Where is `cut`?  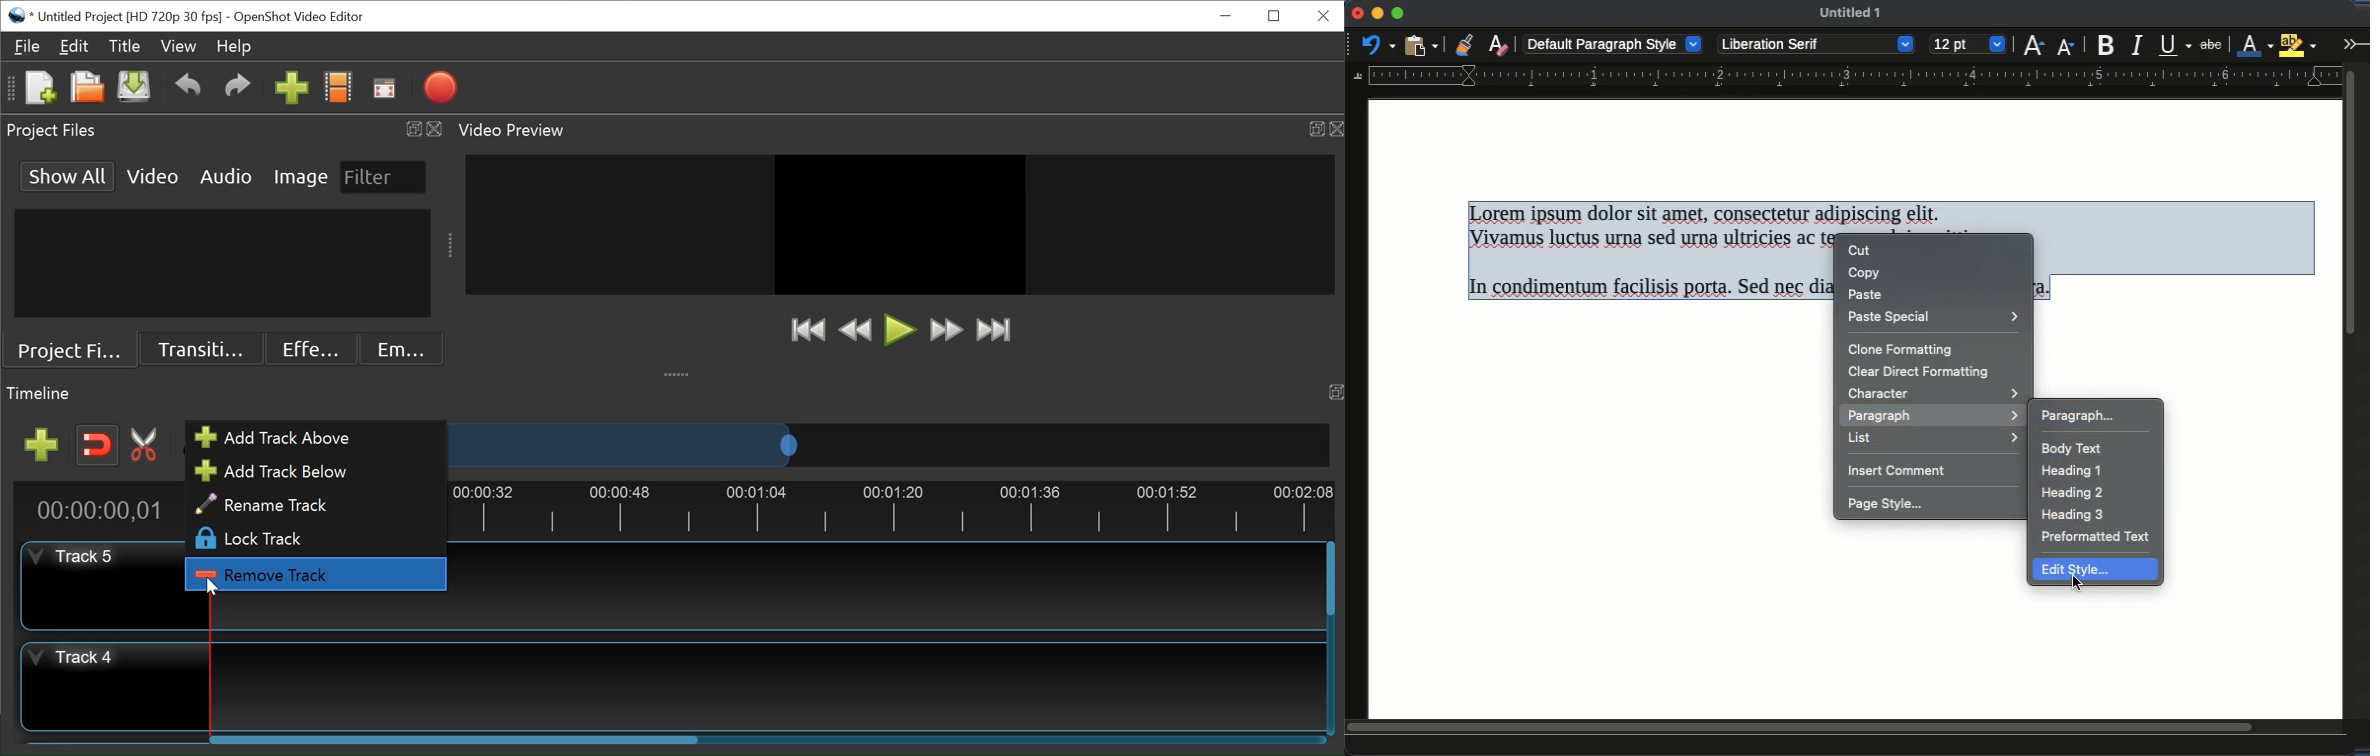 cut is located at coordinates (1861, 251).